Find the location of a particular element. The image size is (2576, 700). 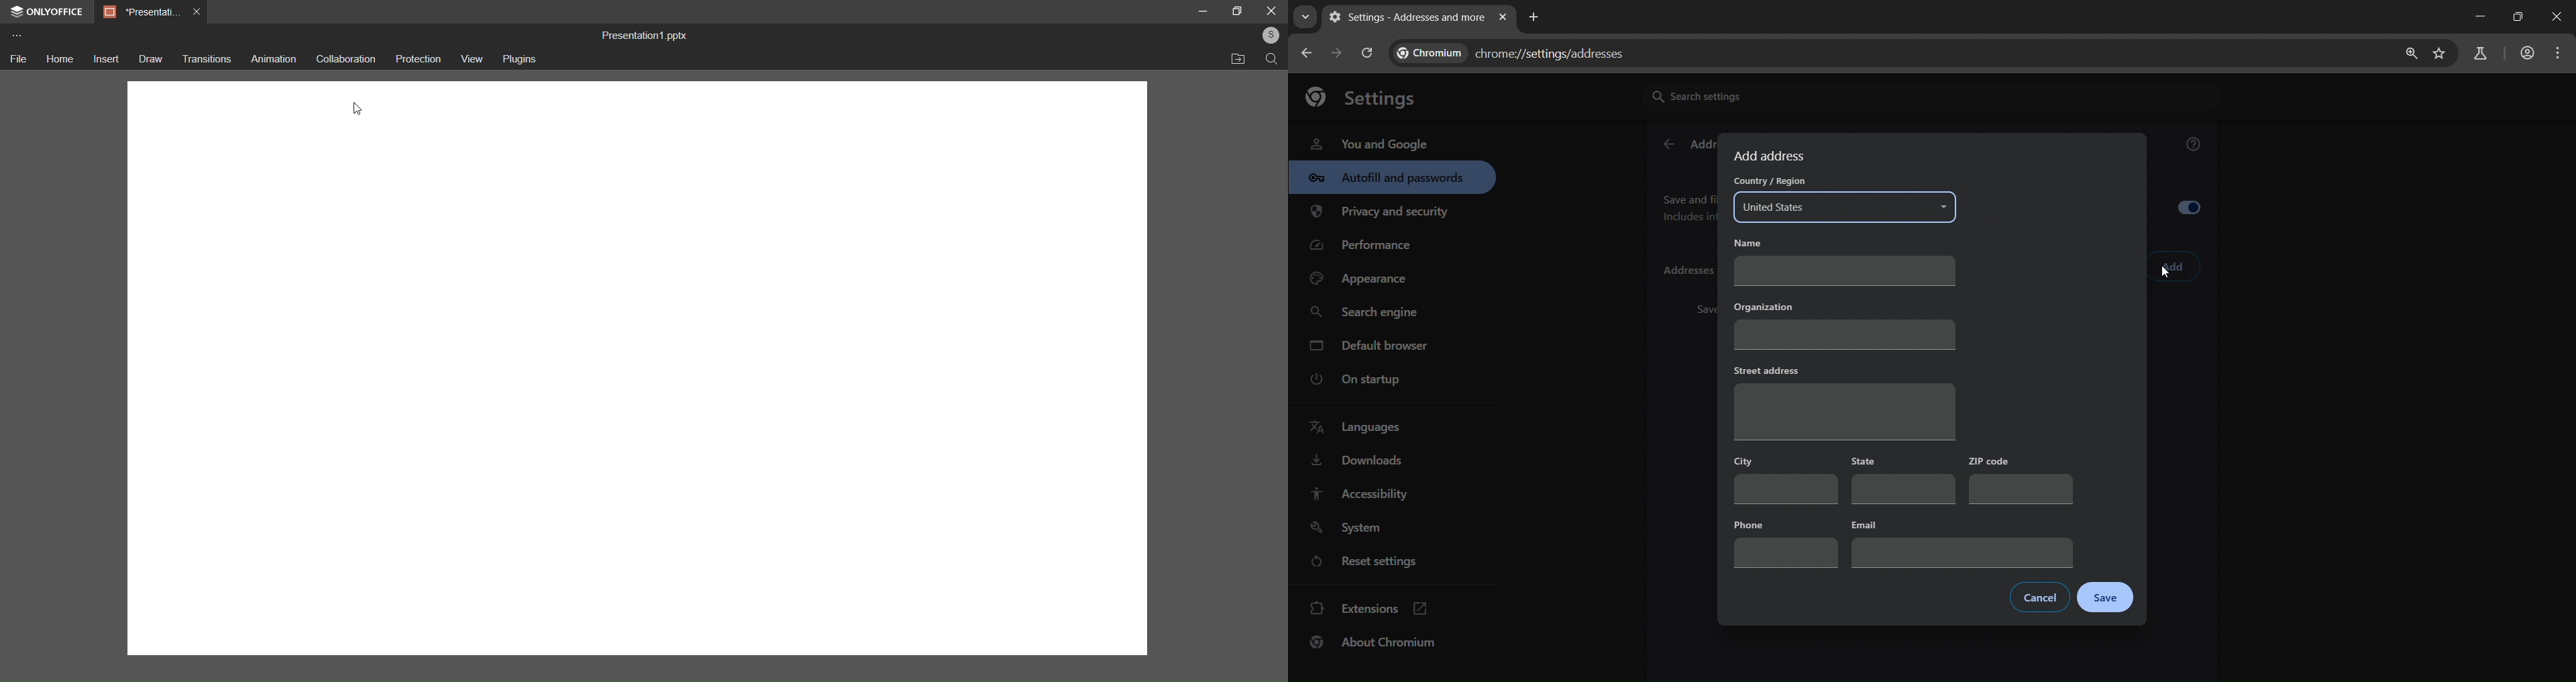

default engine is located at coordinates (1371, 348).